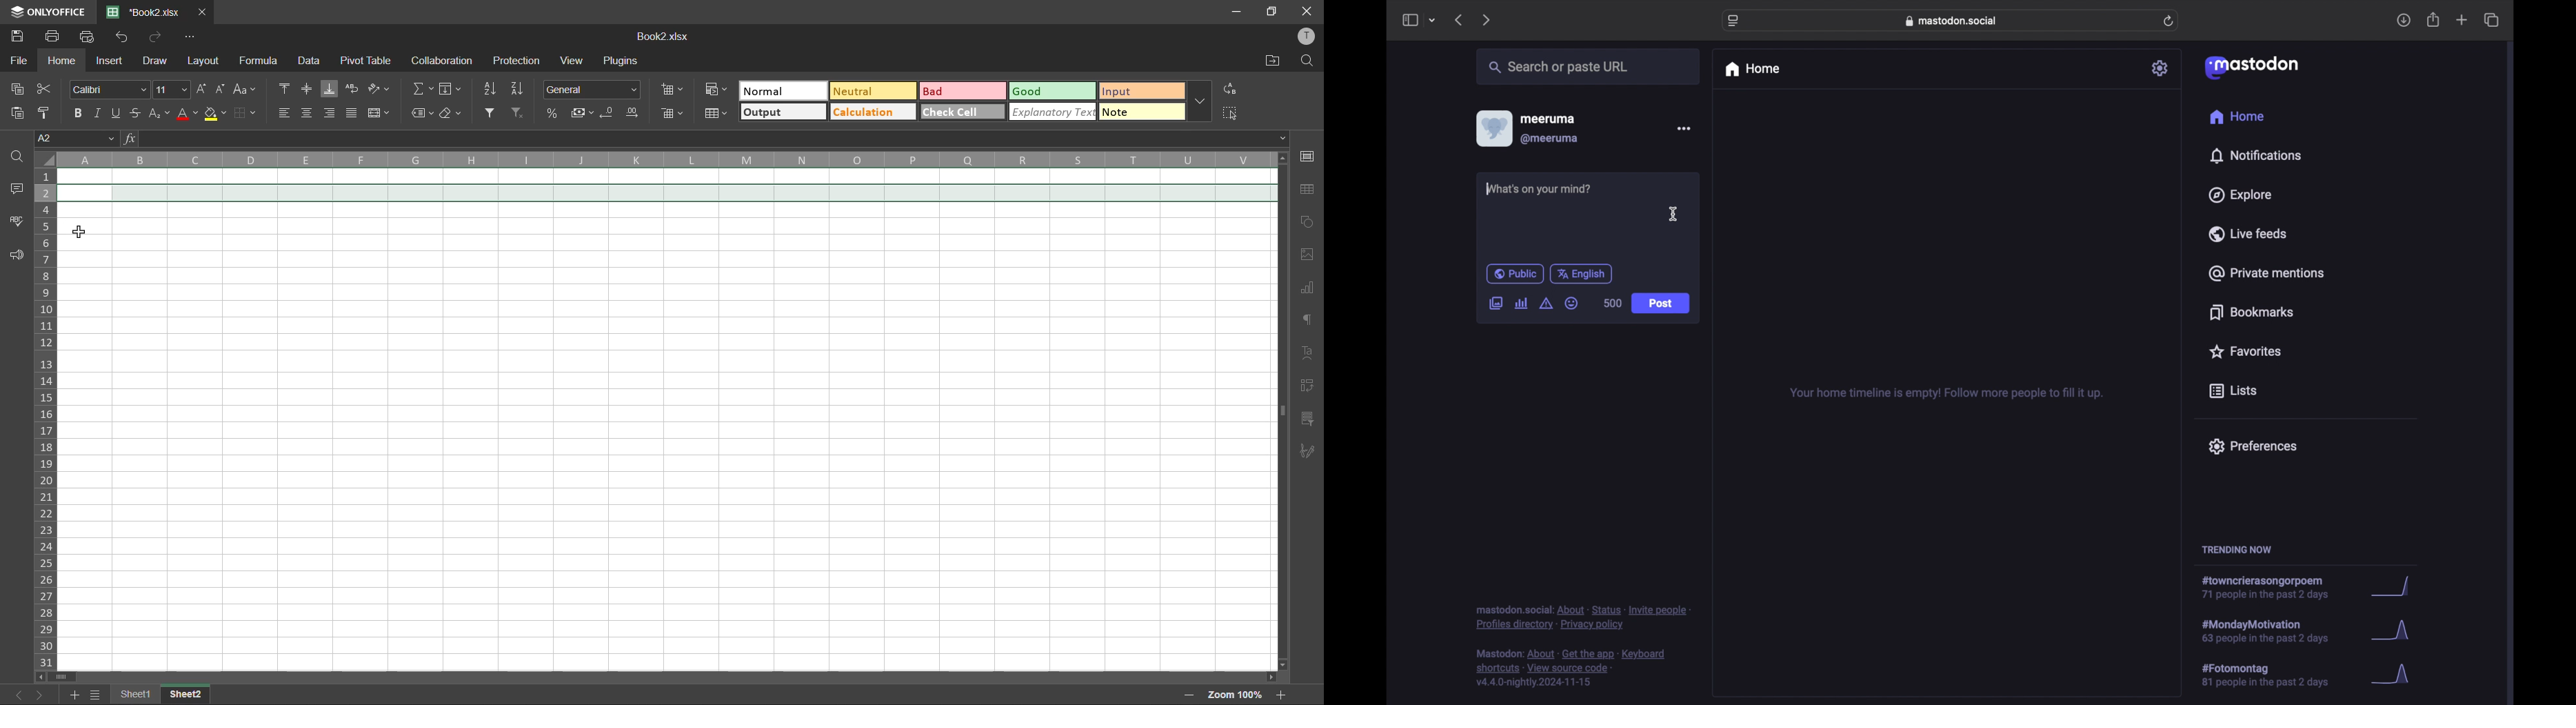  What do you see at coordinates (422, 113) in the screenshot?
I see `named ranges` at bounding box center [422, 113].